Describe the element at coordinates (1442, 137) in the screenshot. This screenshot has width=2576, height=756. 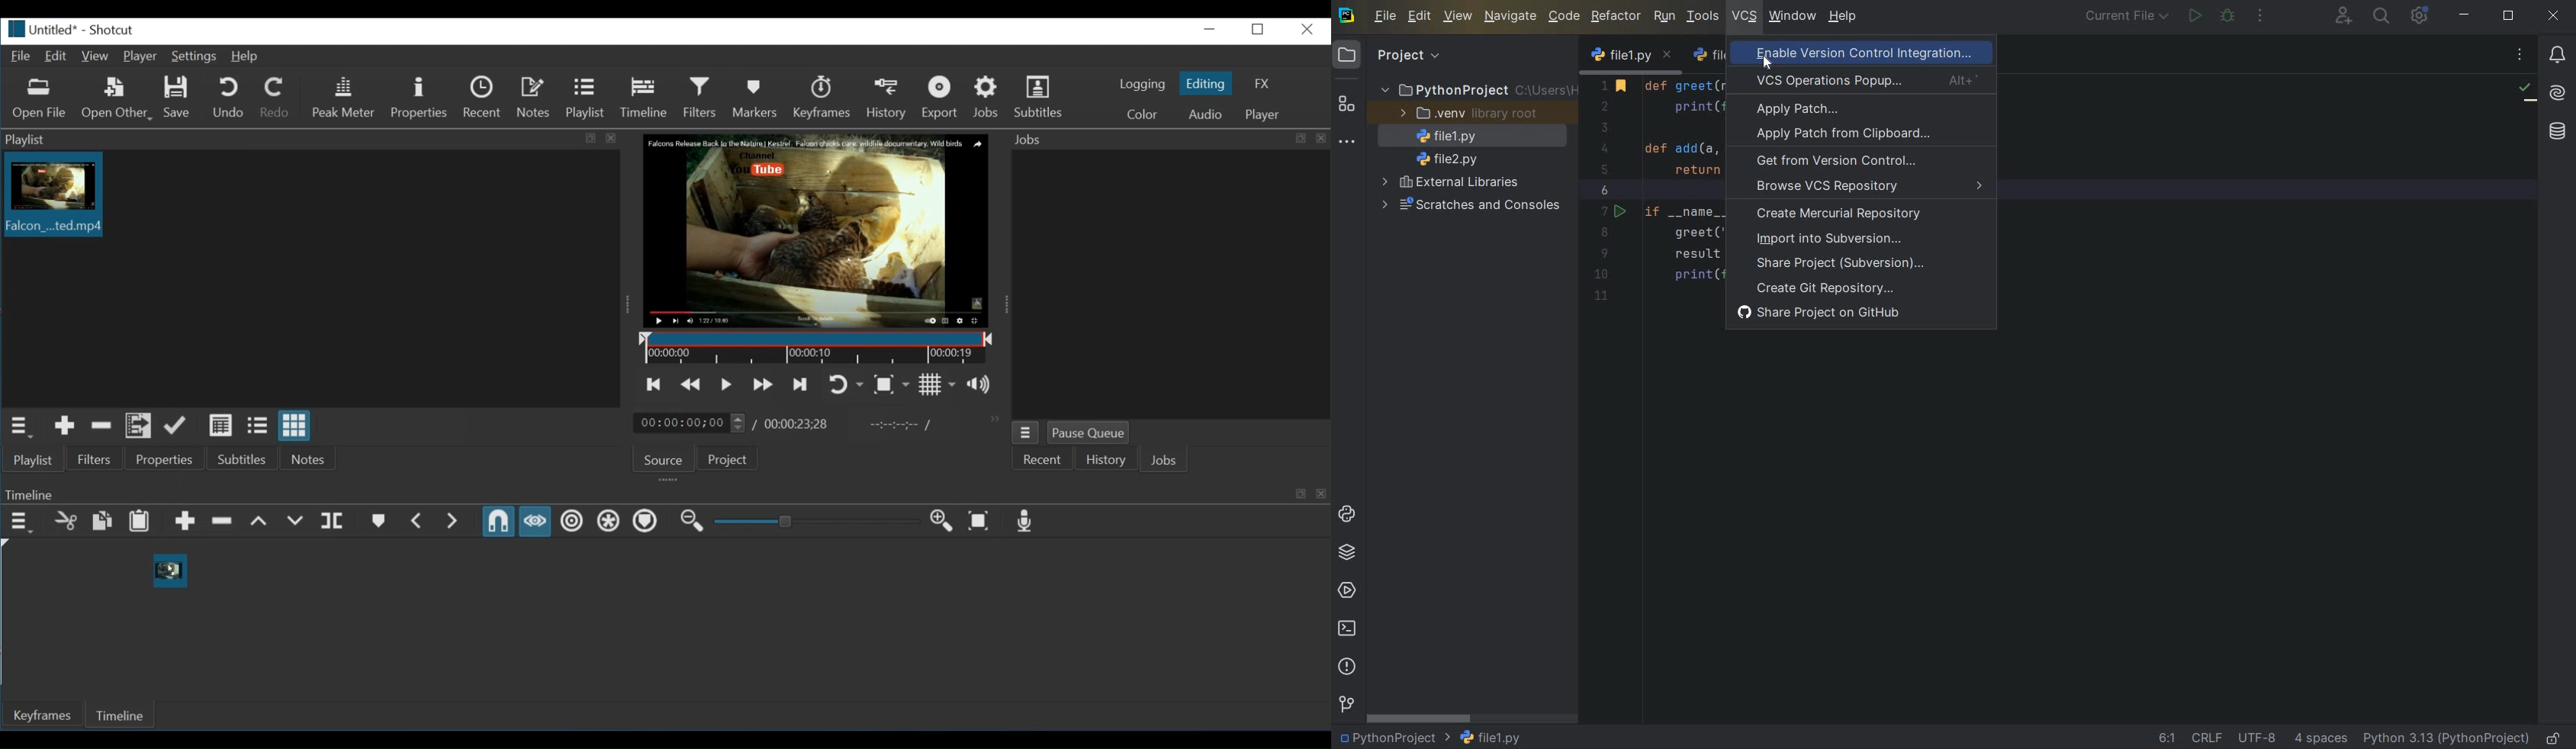
I see `file name 1` at that location.